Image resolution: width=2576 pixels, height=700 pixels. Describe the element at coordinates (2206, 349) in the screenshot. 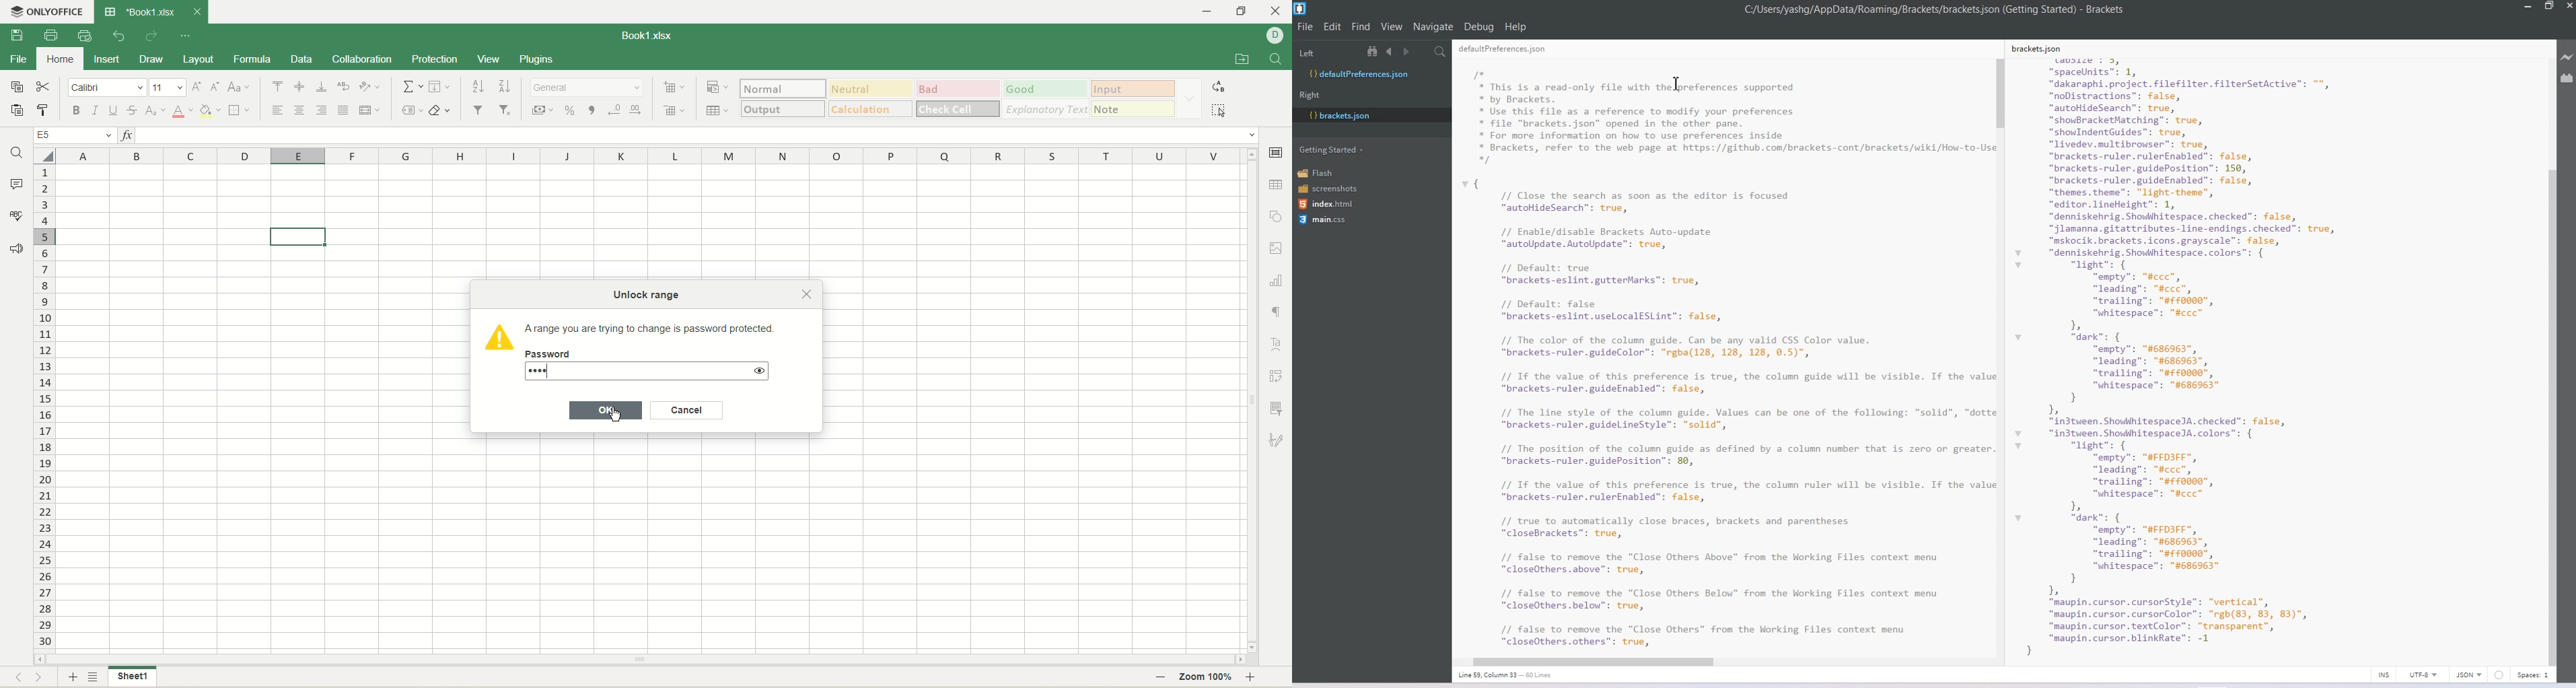

I see `kets. son
size : 3,
“spacelnits": 1,
“dakaraphi.project. filefilter. filterSetActive”: "*,
“noDistractions”: false,
“autohideSearch”: true,
“showBracketMatching”: true,
“showIndentGuides”: true,
“livedev.multibrowser”: true,
“brackets-ruler.rulerEnabled": false,
“brackets-ruler.guidePosition”: 150,
“brackets-ruler.guideEnabled": false,
“themes theme": "light-theme",
“editor. lineHeight": 1,
“denniskehrig. Showhhitespace. checked": false,
“jlamanna.gitattributes-line-endings. checked": true,
“mskocik.brackets.icons.grayscale": false,
“denniskehrig. Showhitespace. colors”: {
“light”: {
“empty”: "#ccc”,
“leading”: "#ccc”,
“trailing”: "#0000",
“whitespace”: "#ccc”
b
“dark”: {
“empty”: "#686963",
["leading”: "#686963",
“trailing”: "#0000",
“whitespace”: "#686963"
}
Ia
“in3tween. ShowhhitespaceJA. checked": false,
“in3tween. ShowhhitespaceJA. colors”: {
“light”: {
“empty”: "#FFDIFF",
“leading”: "#ccc”,
“trailing”: "#0000",
“whitespace”: "#ccc”
bh
“dark”: {
“empty”: "#FFDIFF",
“leading”: "#686963",
“trailing”: "#0000",
“whitespace”: "#686963"
}
b
“maupin. cursor. cursorStyle”: “vertical”,
“maupin. cursor. cursorColor™: "rgh(83, 83, 83)",
“maupin.cursor.textColor”: “transparent”,
“maupin. cursor. blinkRate": 1000 |
:` at that location.